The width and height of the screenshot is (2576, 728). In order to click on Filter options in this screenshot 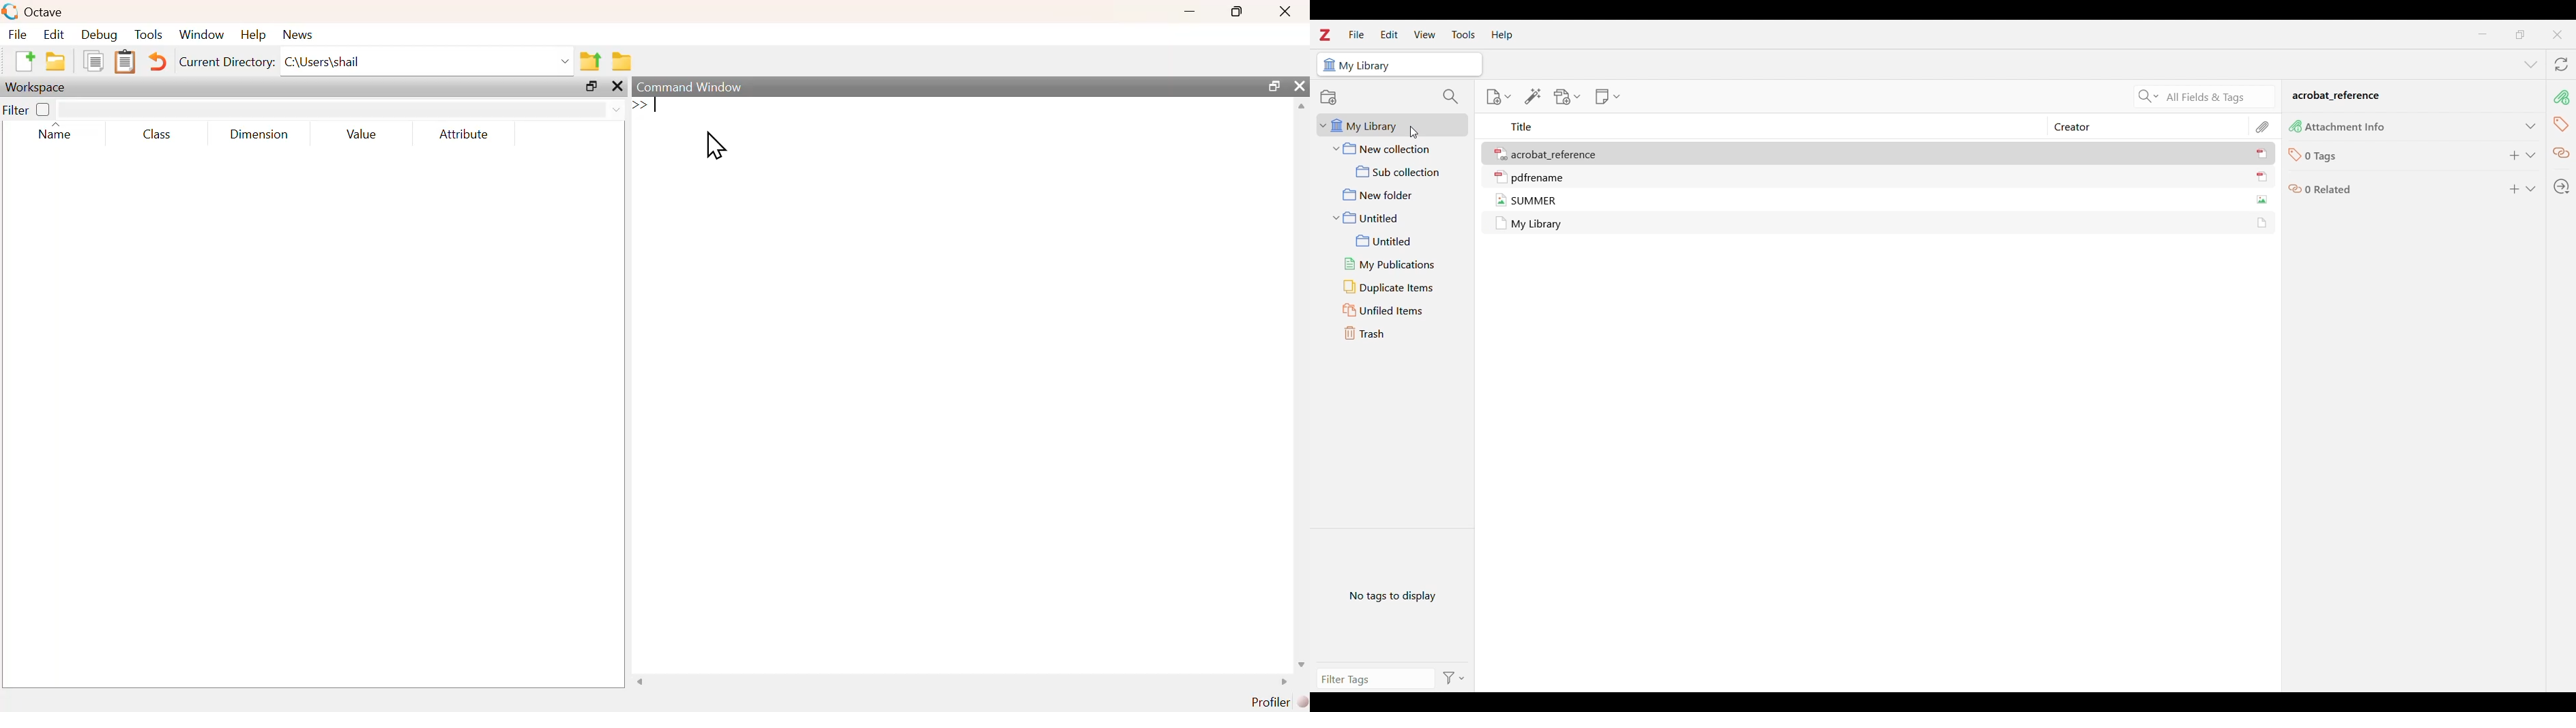, I will do `click(1452, 678)`.